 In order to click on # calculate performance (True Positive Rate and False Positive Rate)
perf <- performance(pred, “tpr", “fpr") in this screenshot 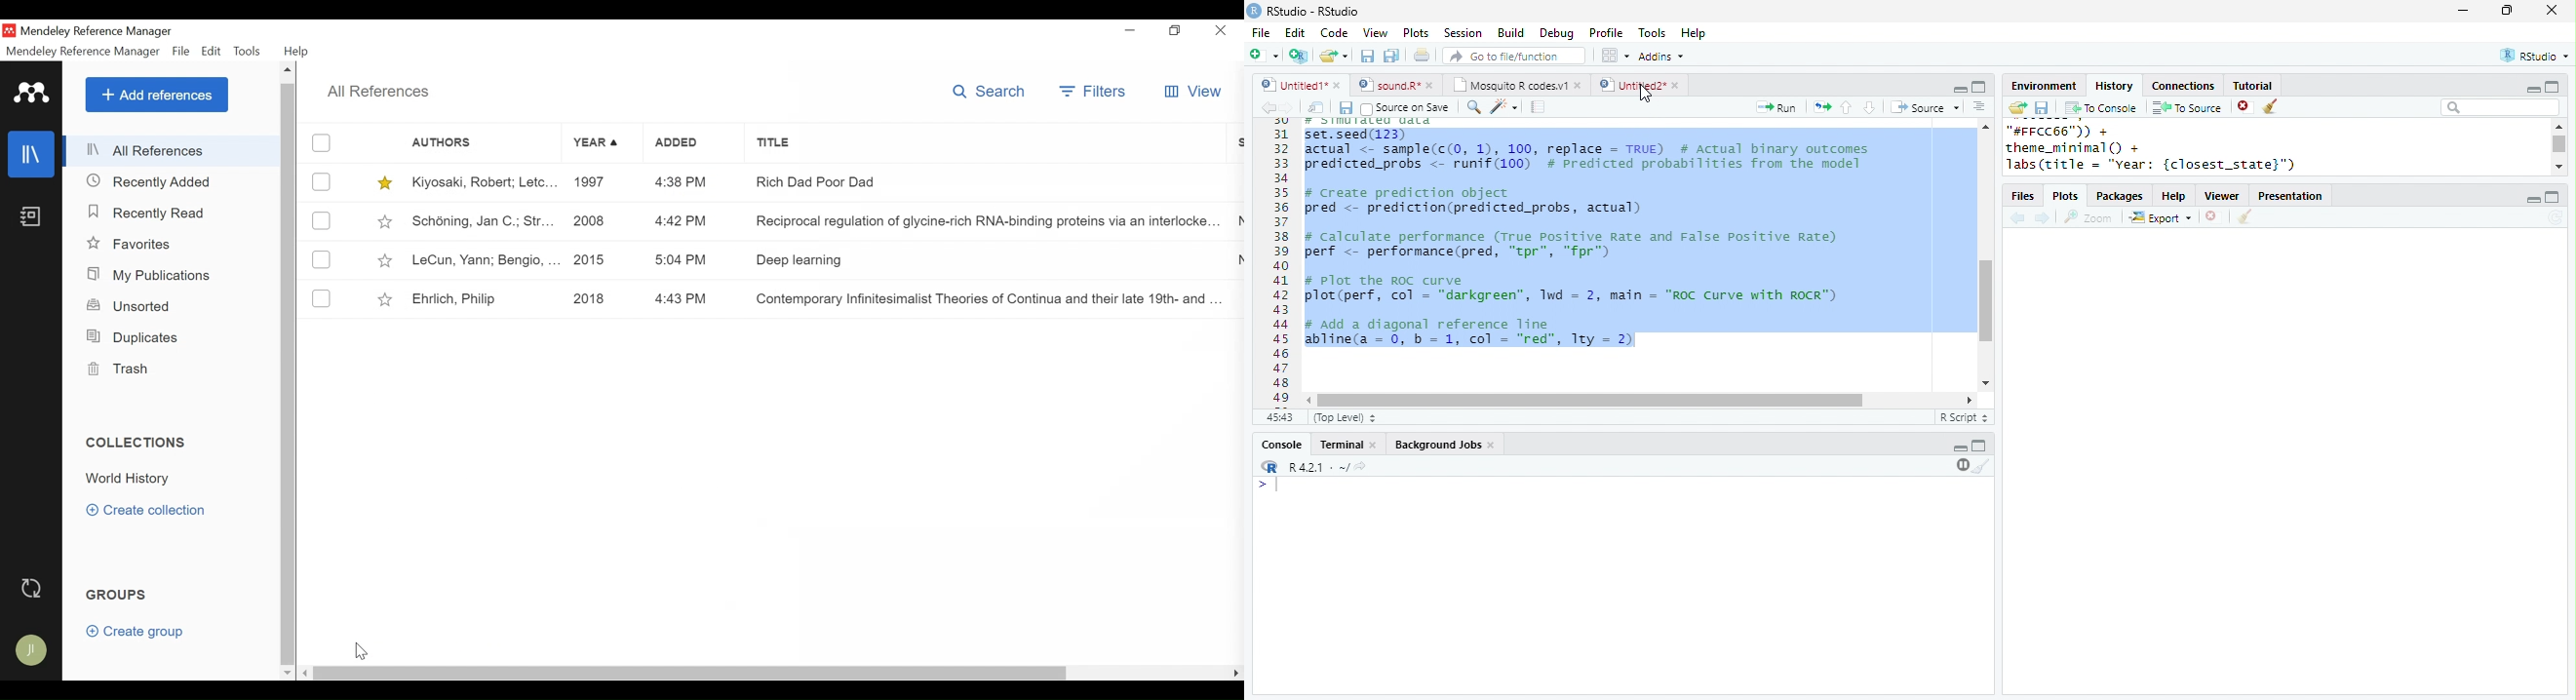, I will do `click(1570, 245)`.